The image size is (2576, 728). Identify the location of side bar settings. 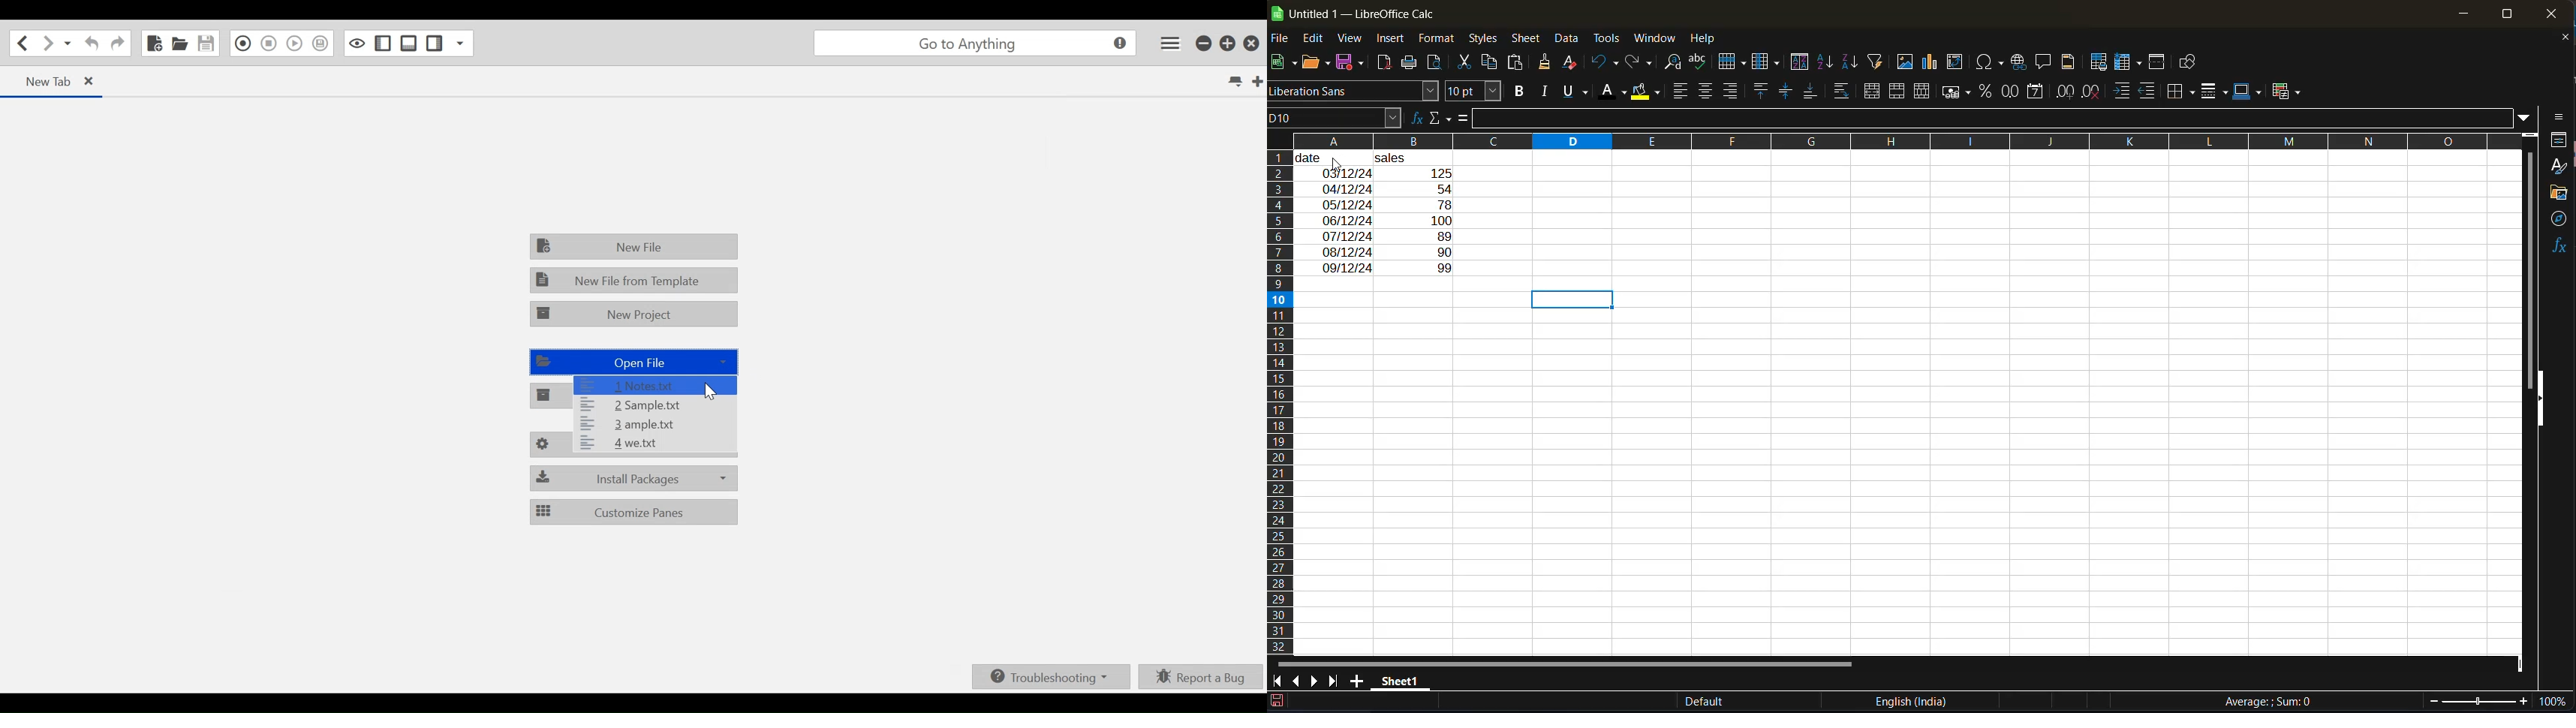
(2559, 117).